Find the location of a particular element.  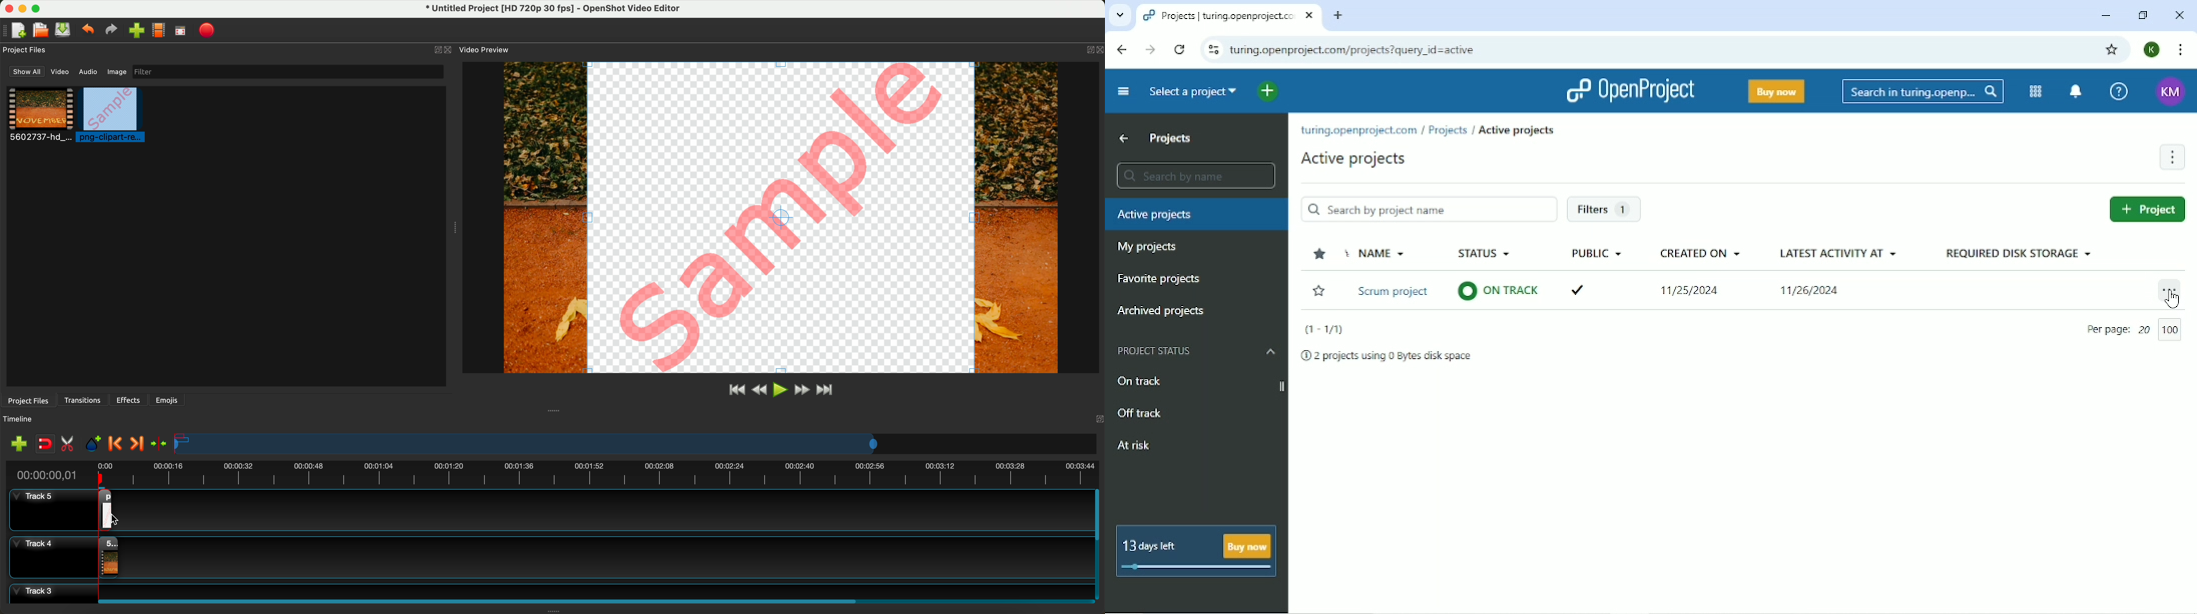

11/25/2024 is located at coordinates (1695, 294).